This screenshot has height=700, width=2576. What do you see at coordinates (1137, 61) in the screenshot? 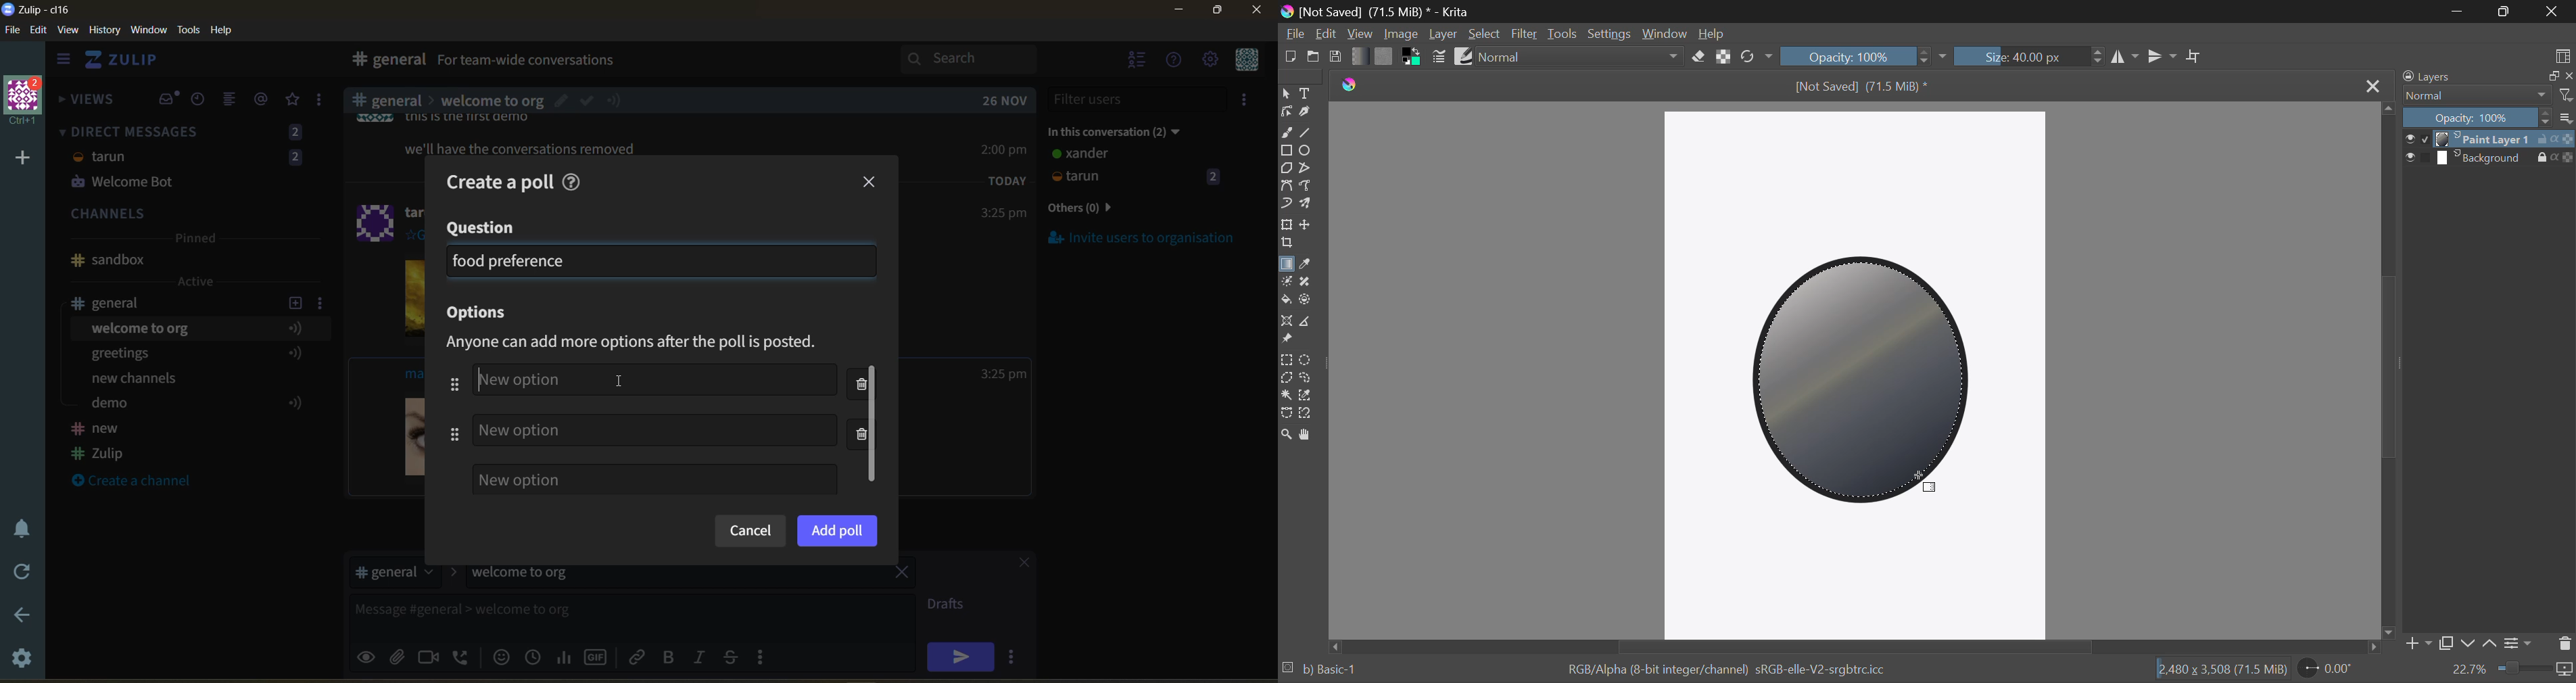
I see `hide user list` at bounding box center [1137, 61].